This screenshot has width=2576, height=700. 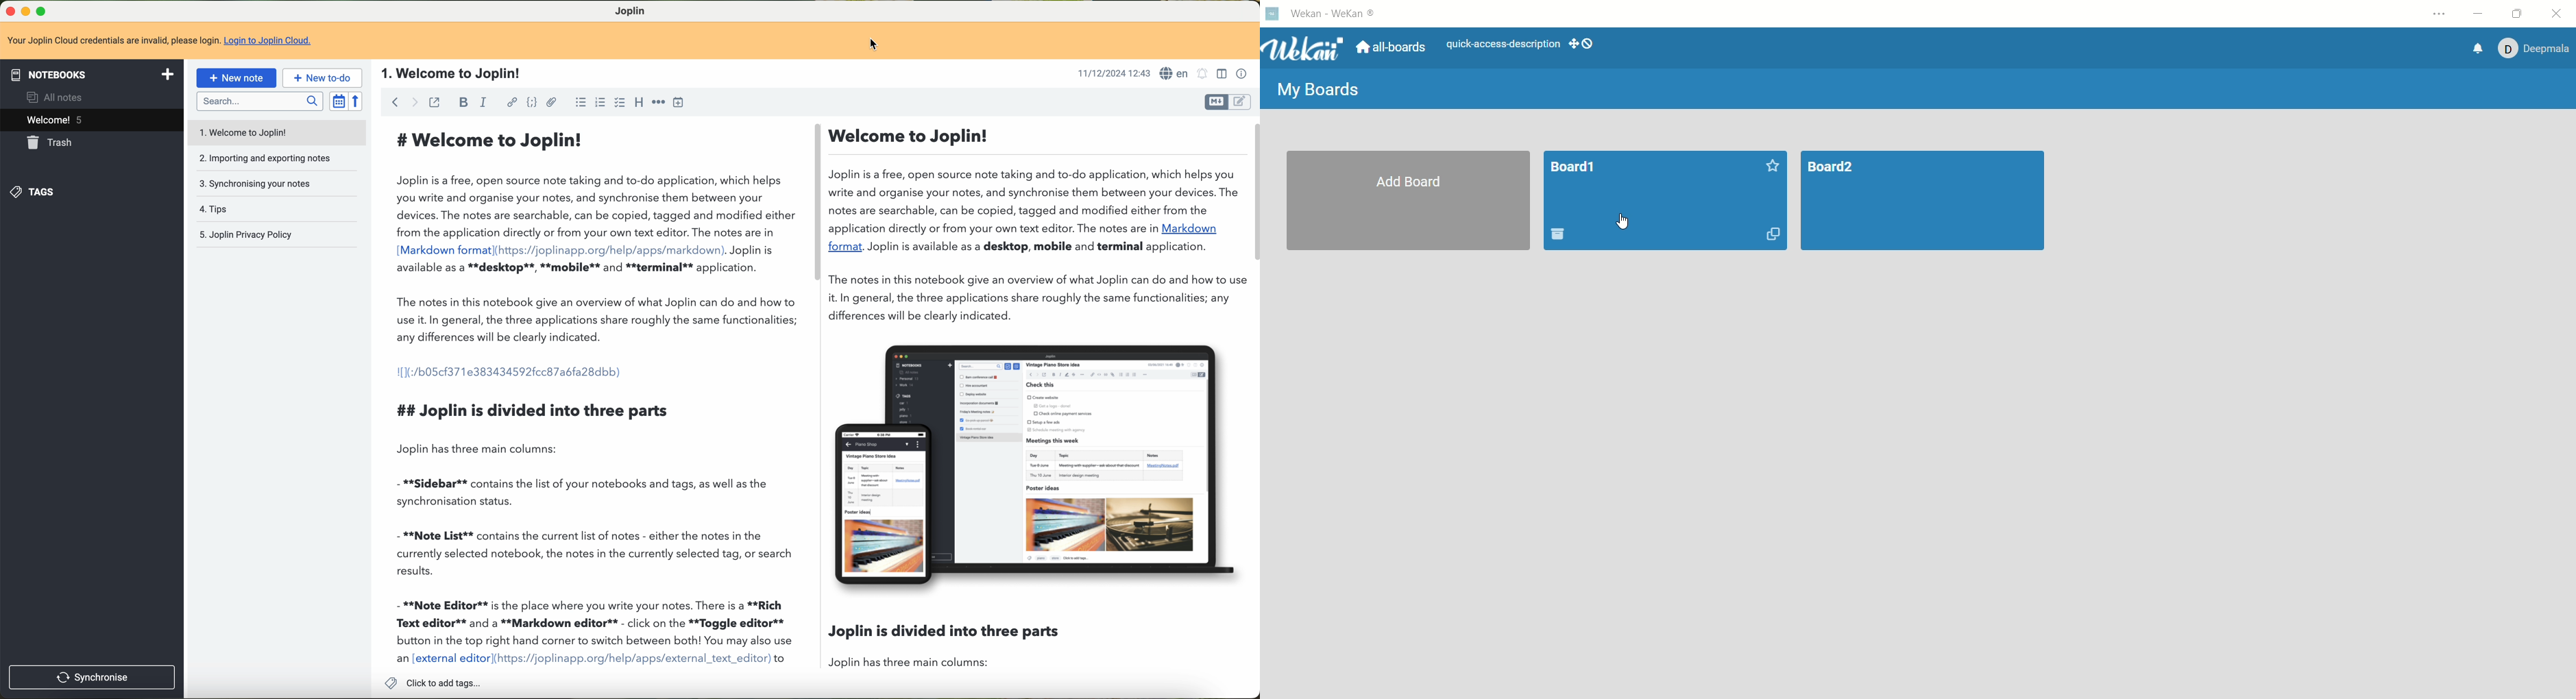 What do you see at coordinates (554, 103) in the screenshot?
I see `attach file` at bounding box center [554, 103].